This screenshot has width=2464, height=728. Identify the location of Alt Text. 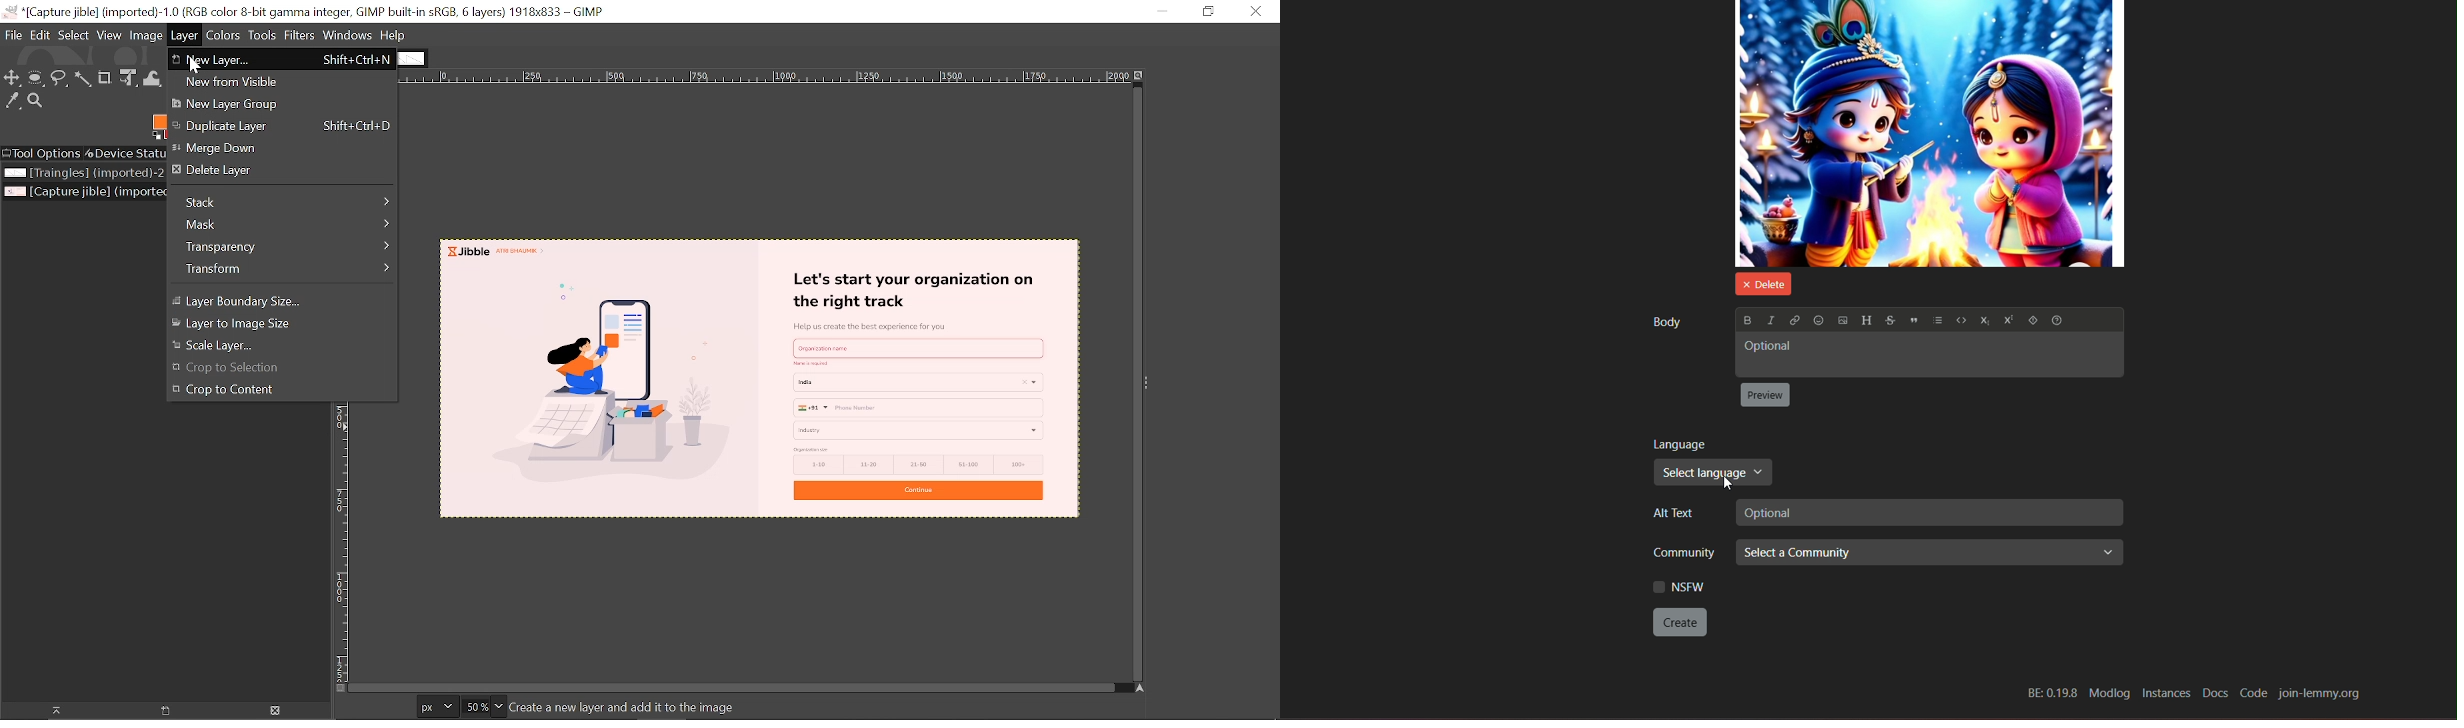
(1670, 513).